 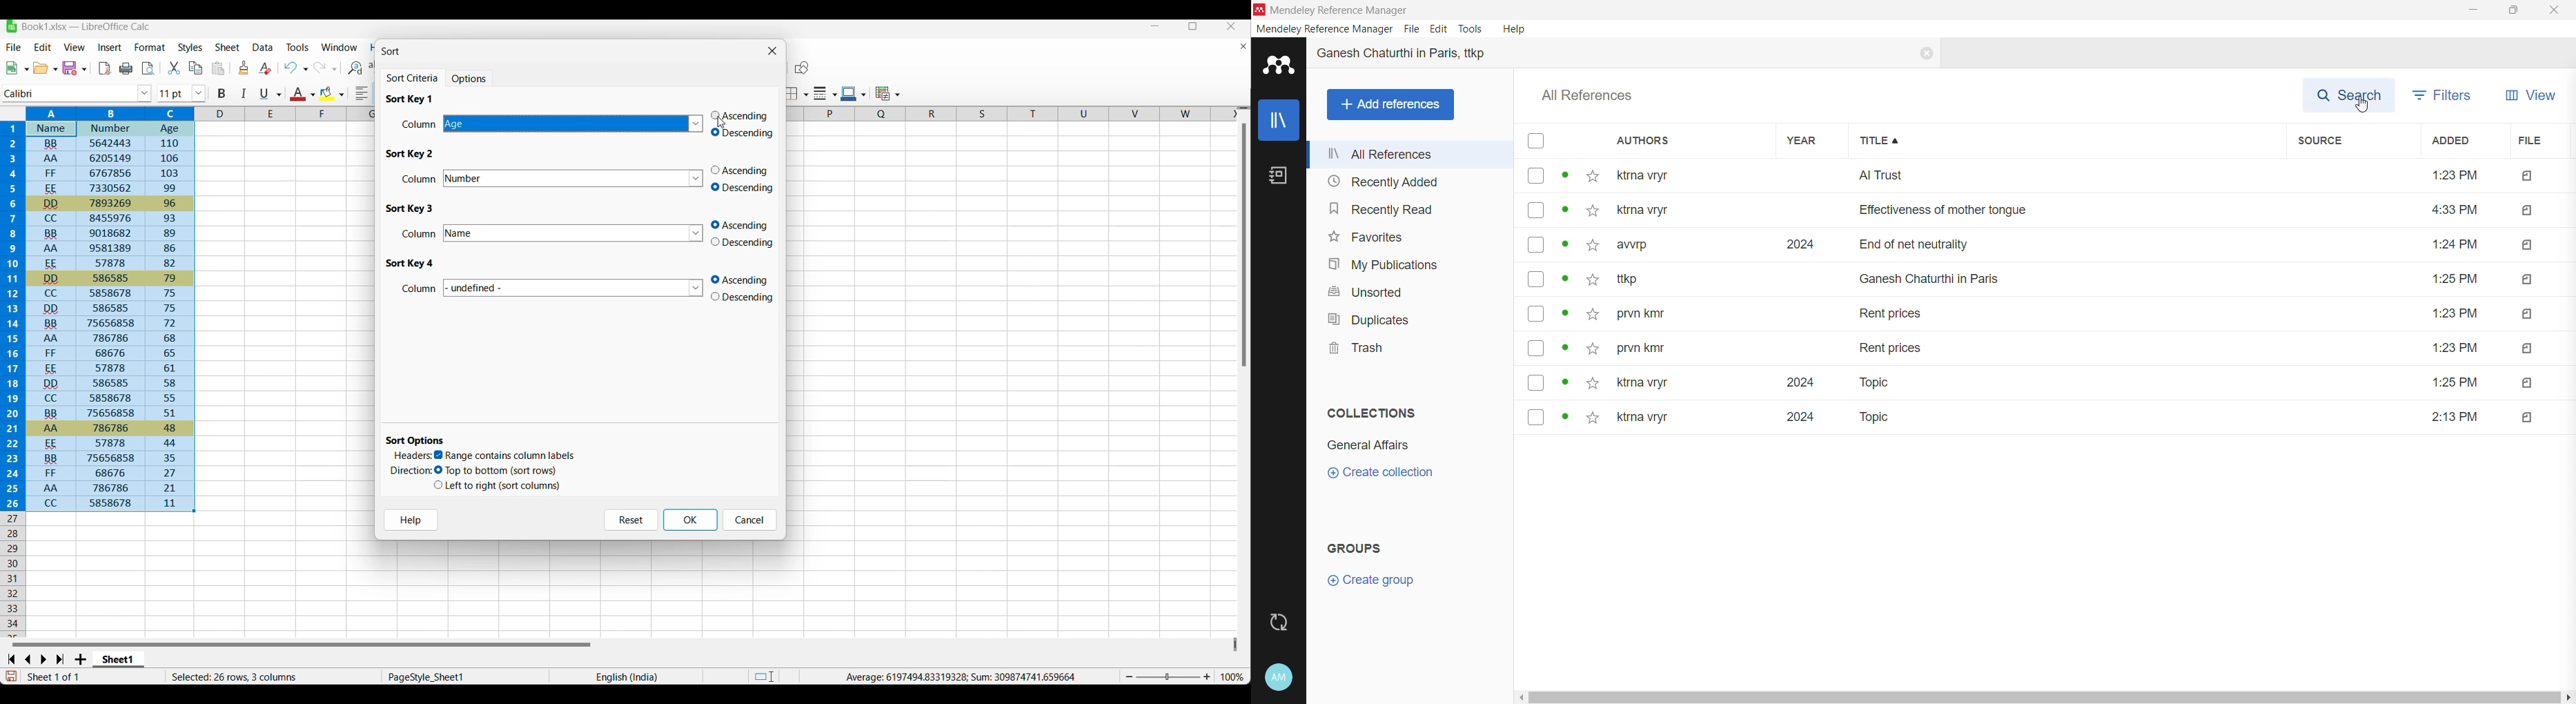 I want to click on Current language, so click(x=626, y=676).